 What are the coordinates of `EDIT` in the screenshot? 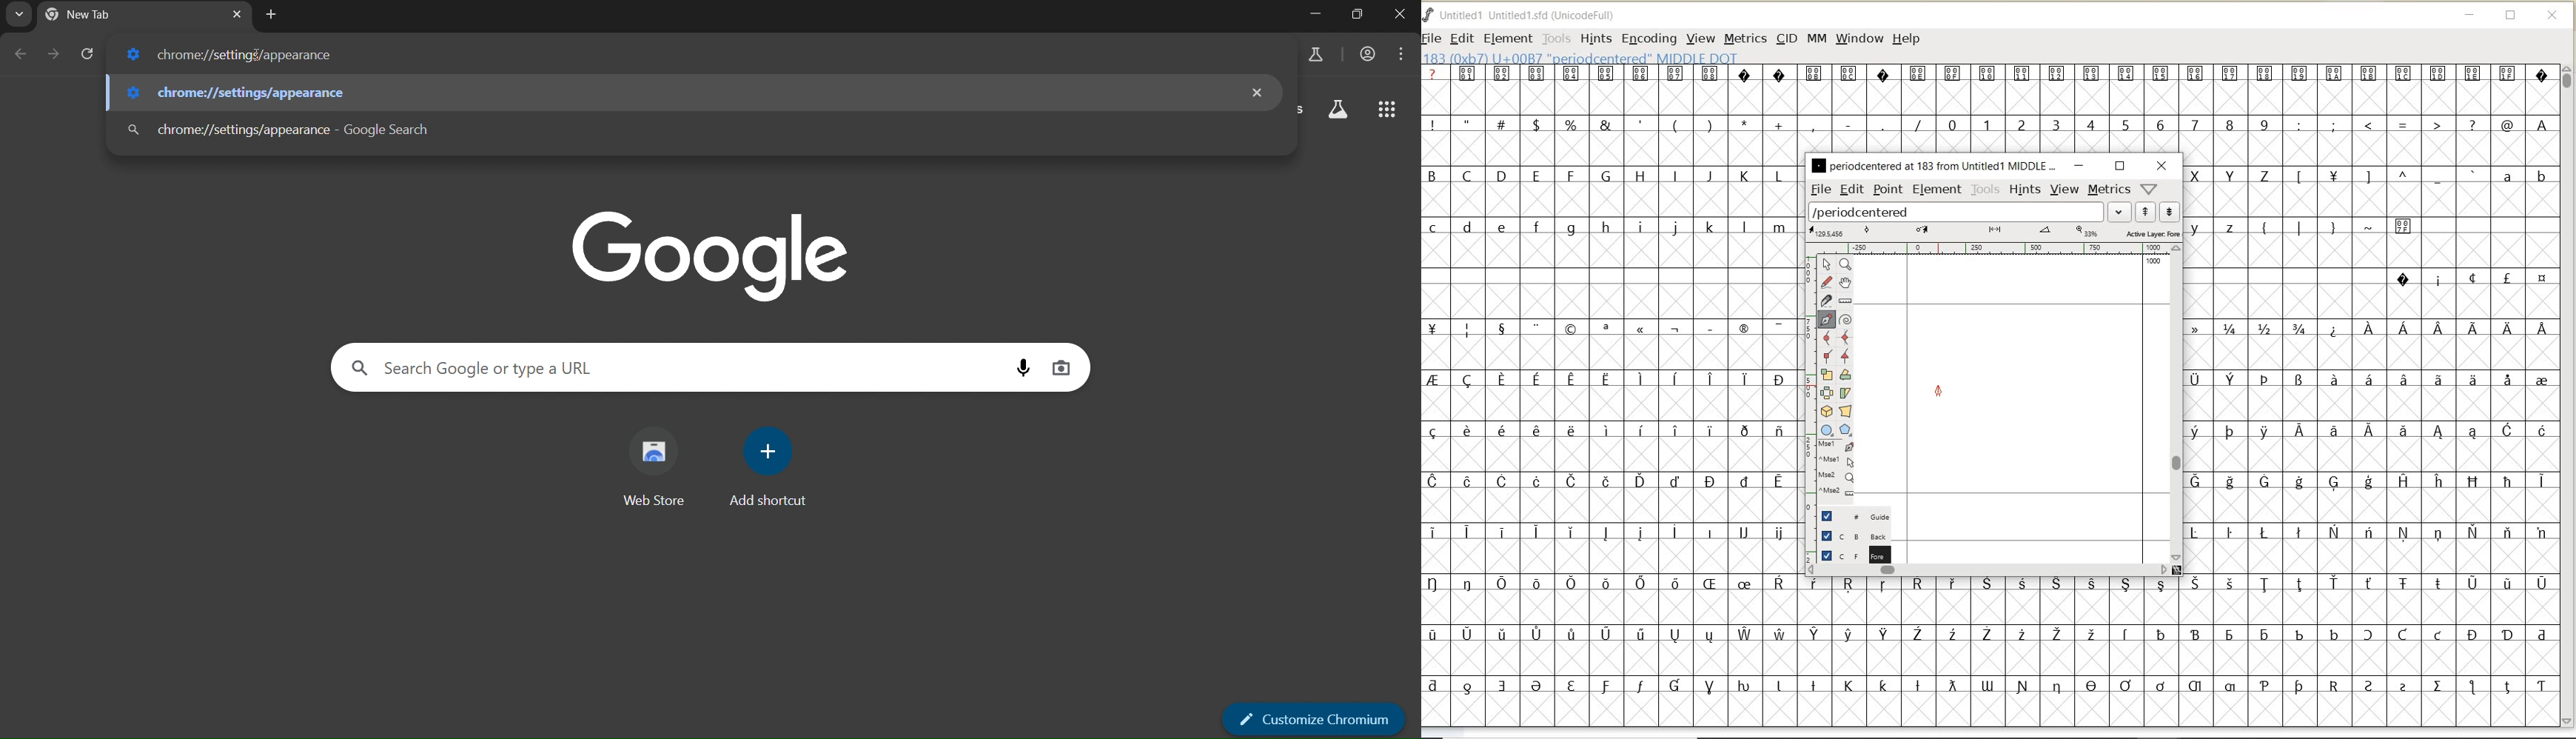 It's located at (1462, 40).